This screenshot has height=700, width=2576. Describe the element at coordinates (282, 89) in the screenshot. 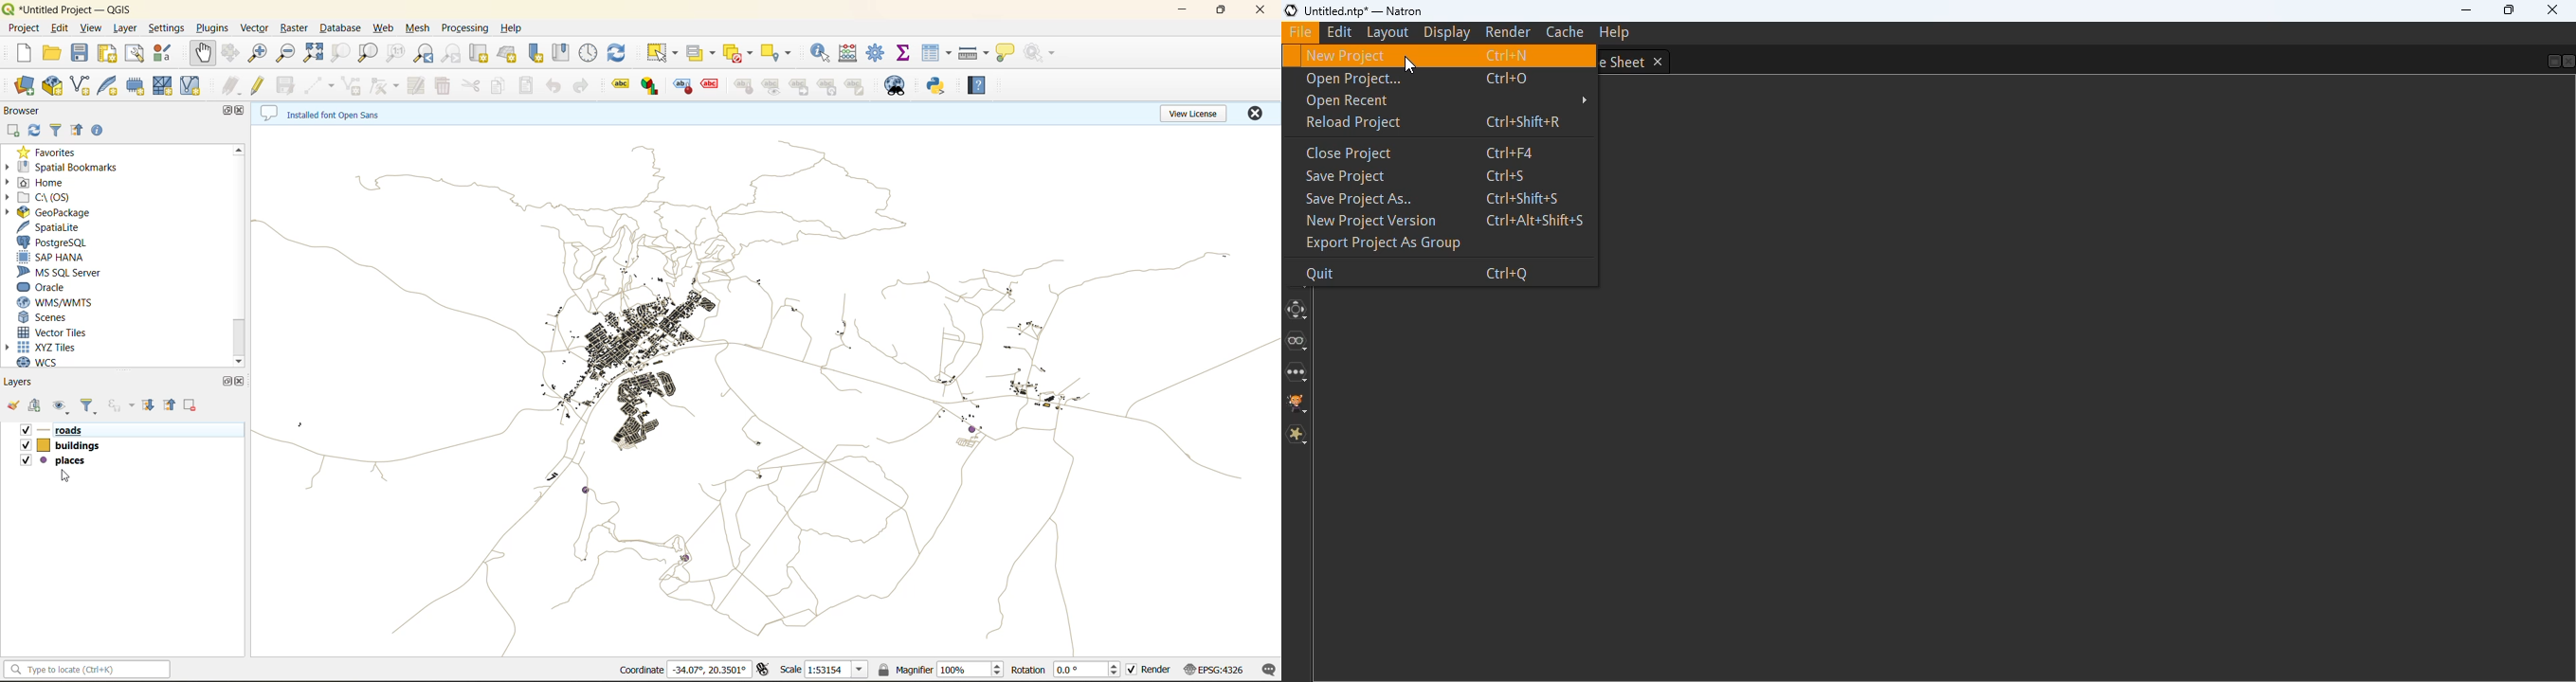

I see `save edits` at that location.